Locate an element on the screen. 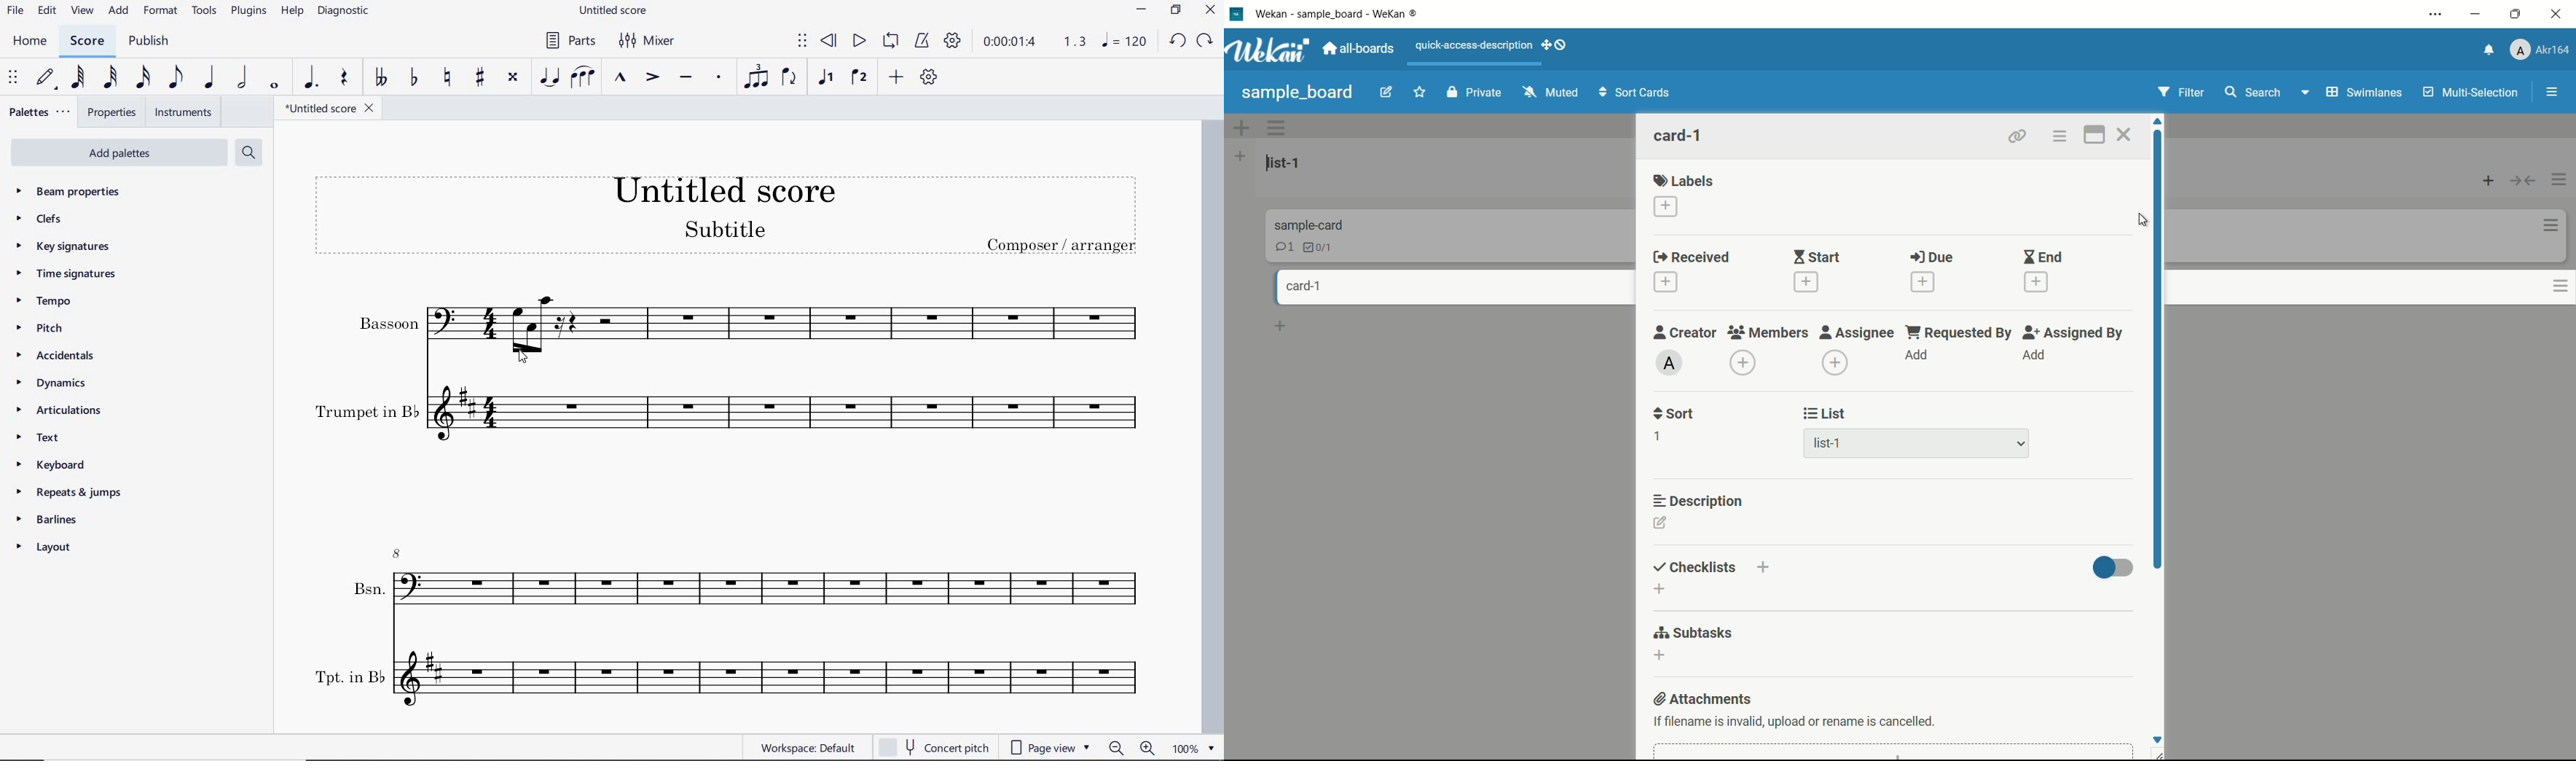 The image size is (2576, 784). marcato is located at coordinates (622, 78).